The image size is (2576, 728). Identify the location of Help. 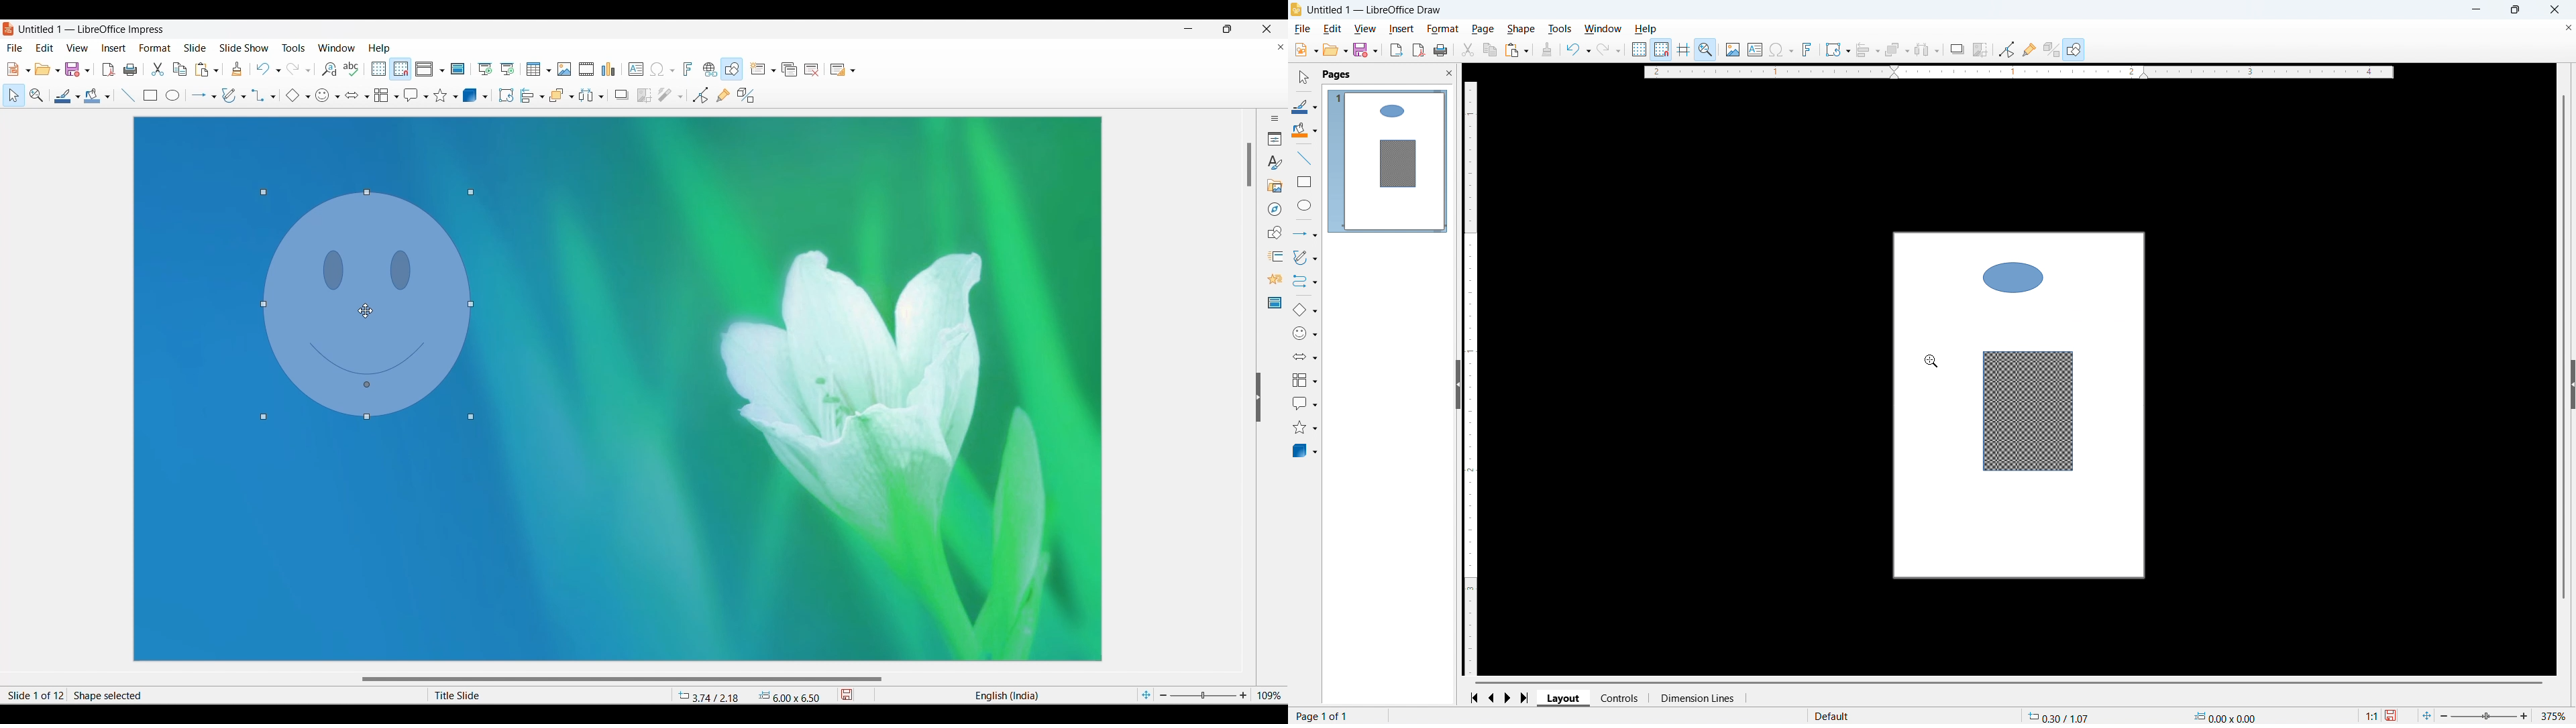
(378, 48).